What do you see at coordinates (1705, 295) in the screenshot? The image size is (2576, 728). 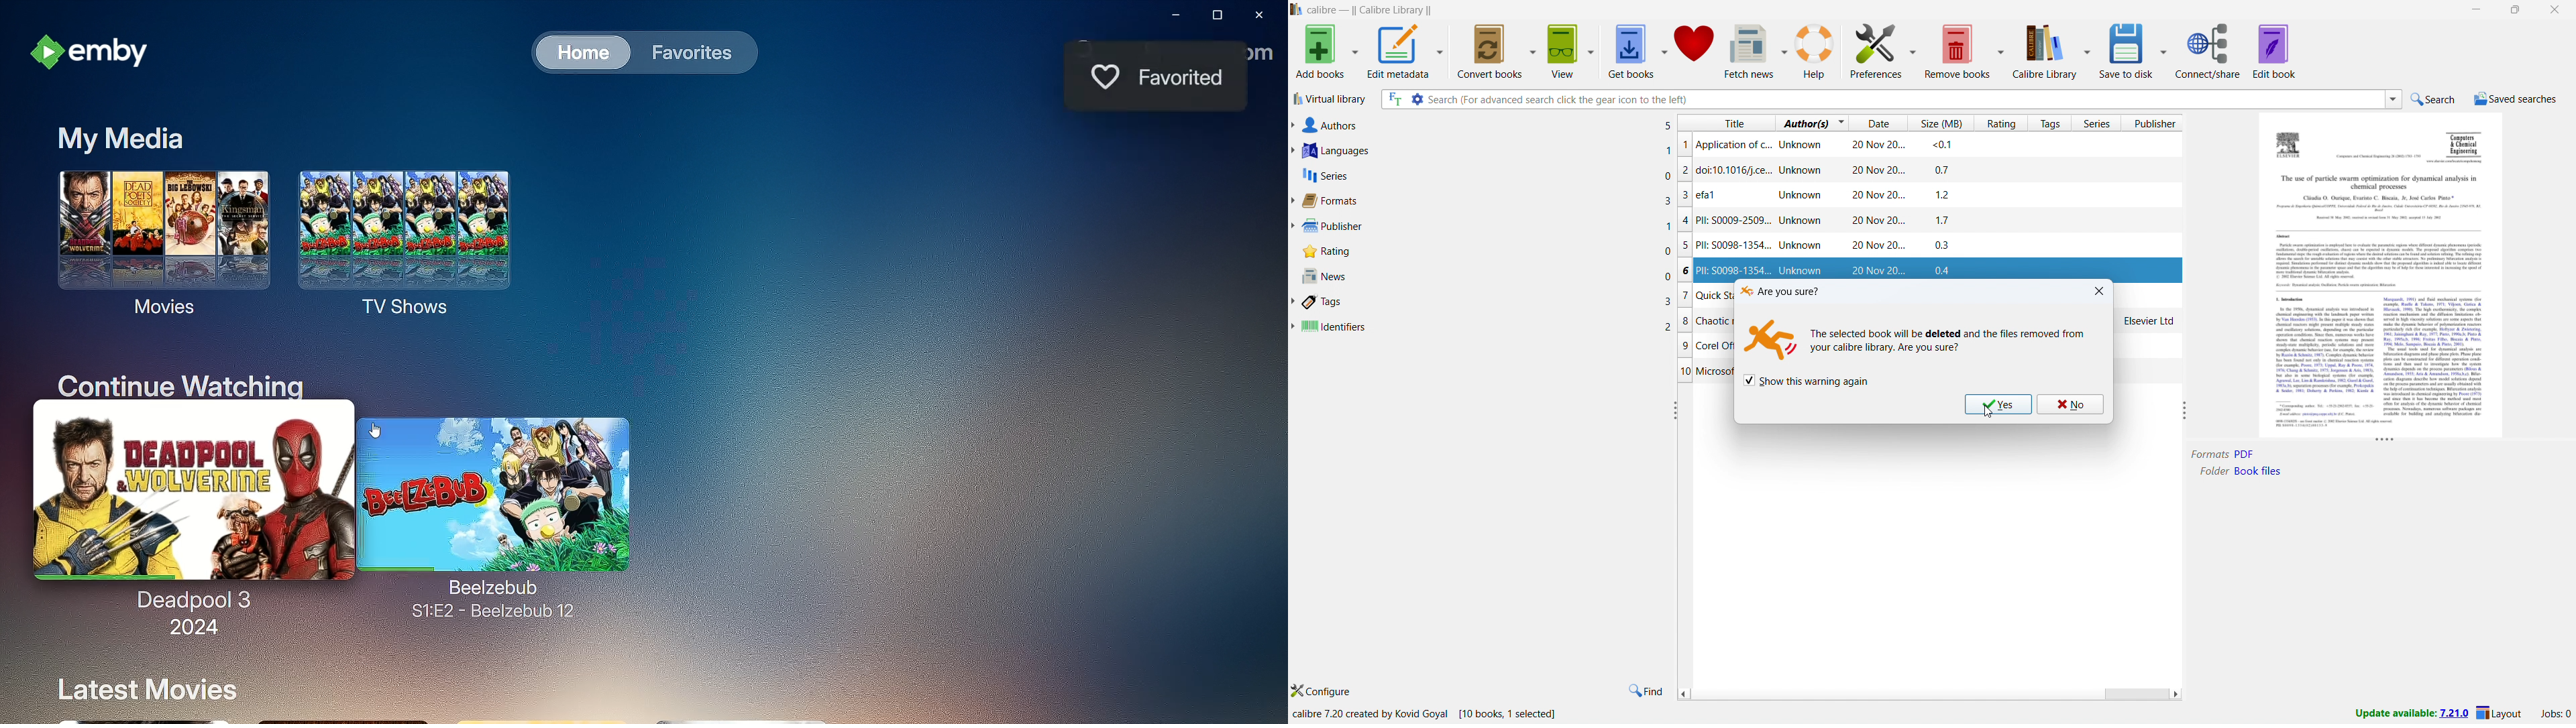 I see `Quick start Guide ` at bounding box center [1705, 295].